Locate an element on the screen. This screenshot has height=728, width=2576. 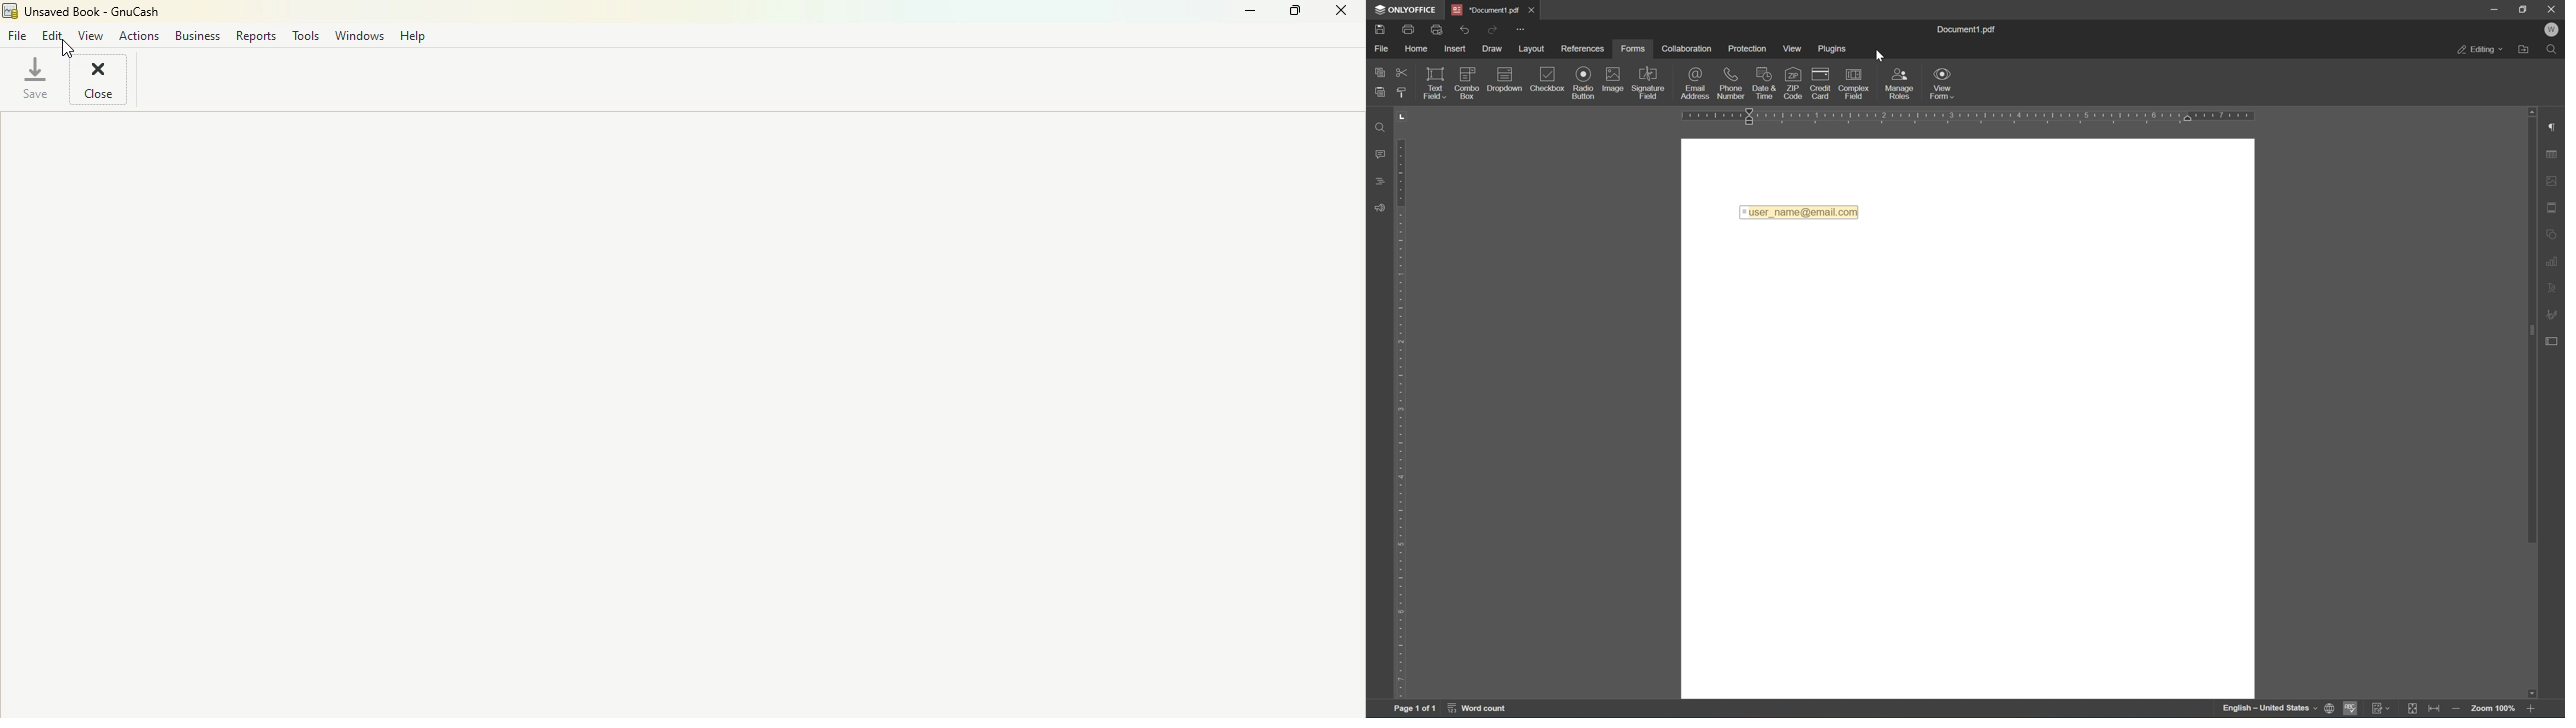
editing is located at coordinates (2480, 50).